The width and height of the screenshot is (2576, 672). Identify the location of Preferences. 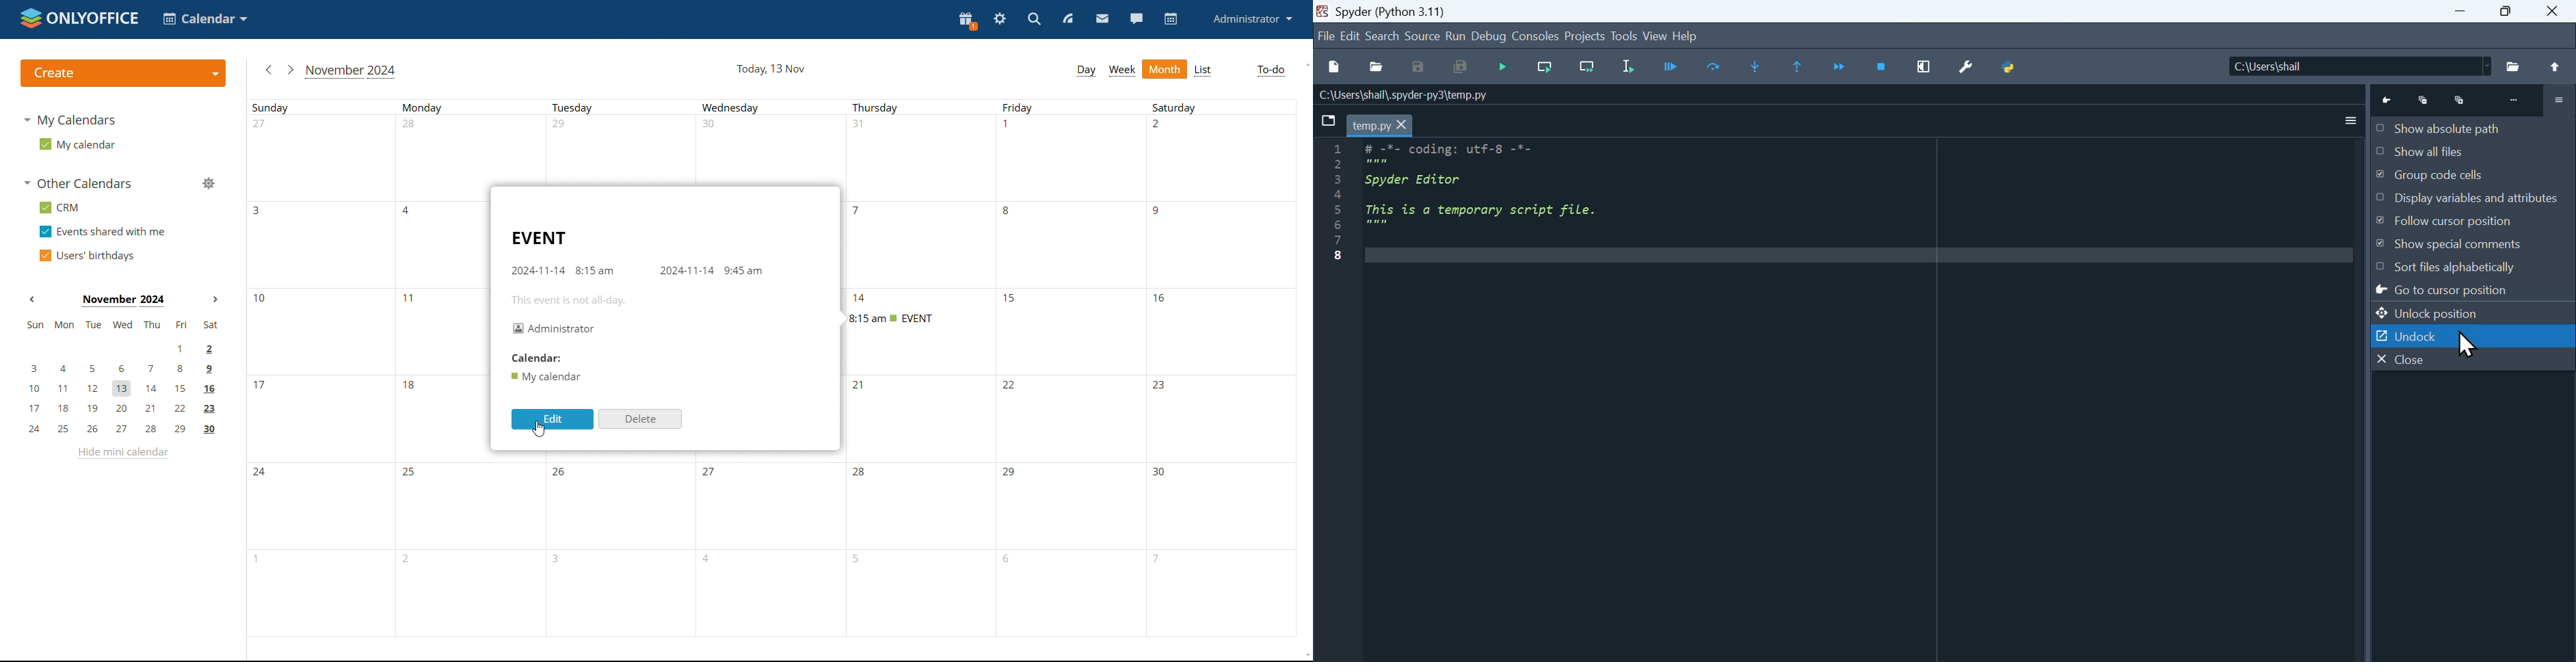
(1967, 66).